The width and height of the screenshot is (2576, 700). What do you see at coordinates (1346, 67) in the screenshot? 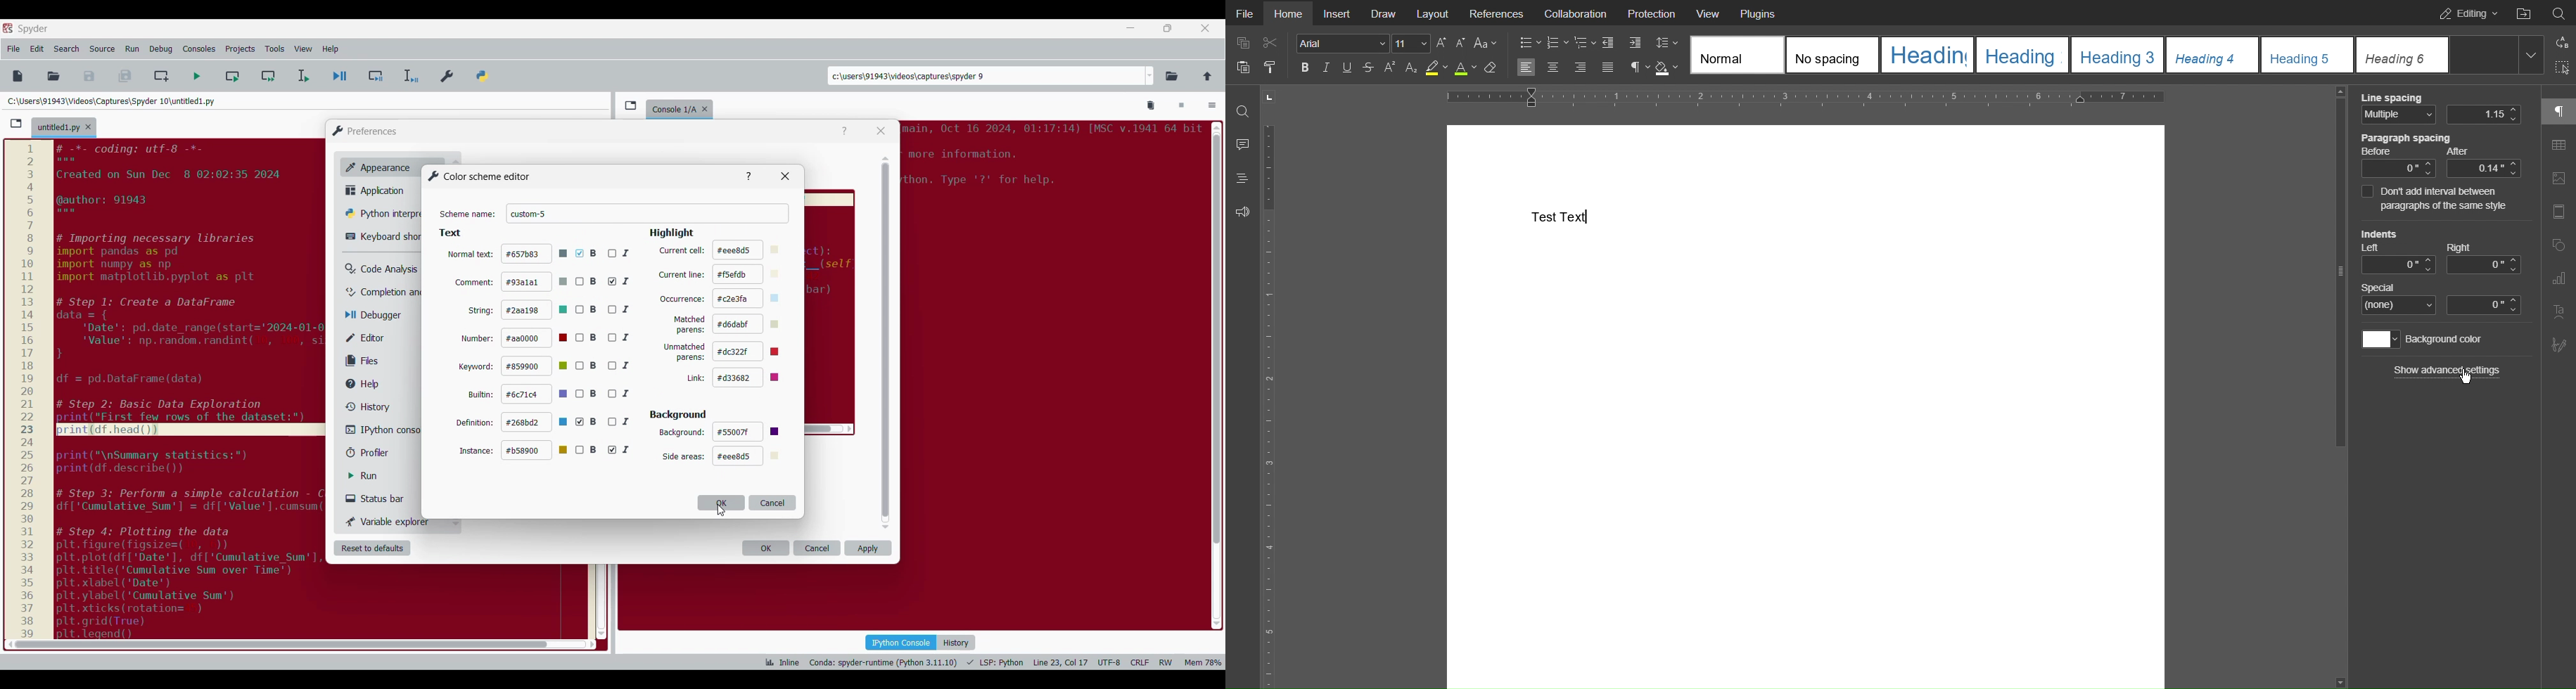
I see `Underline` at bounding box center [1346, 67].